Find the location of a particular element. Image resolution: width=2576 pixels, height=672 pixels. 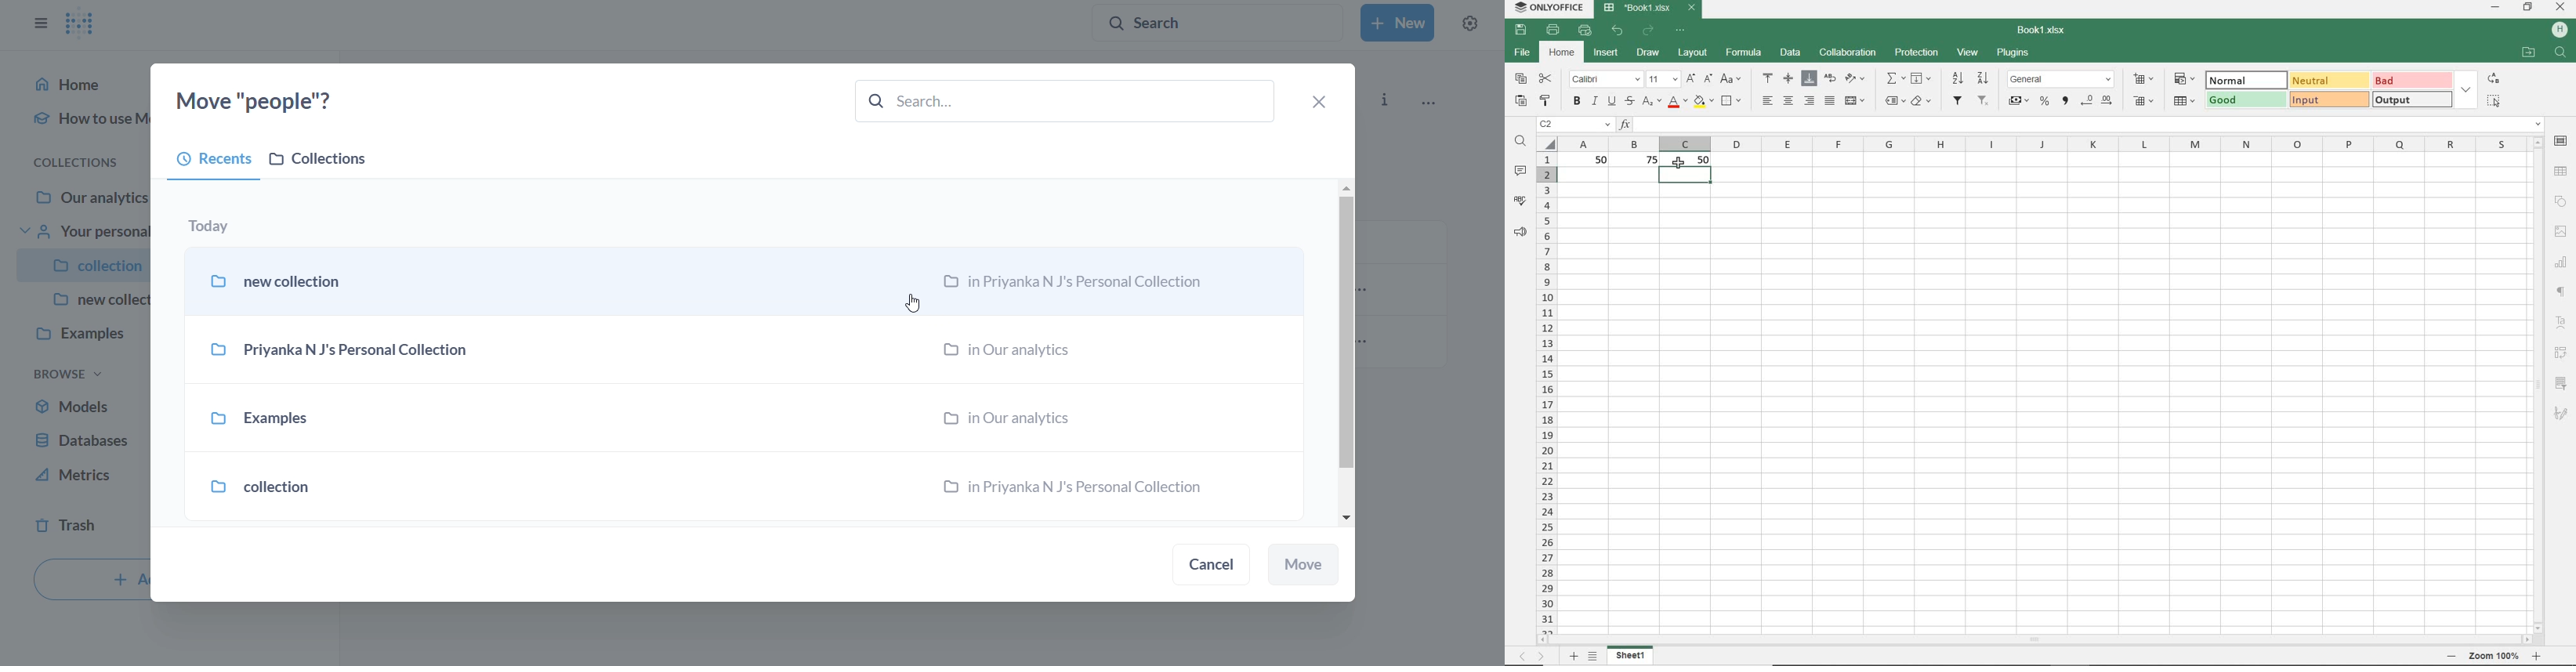

align center is located at coordinates (1789, 102).